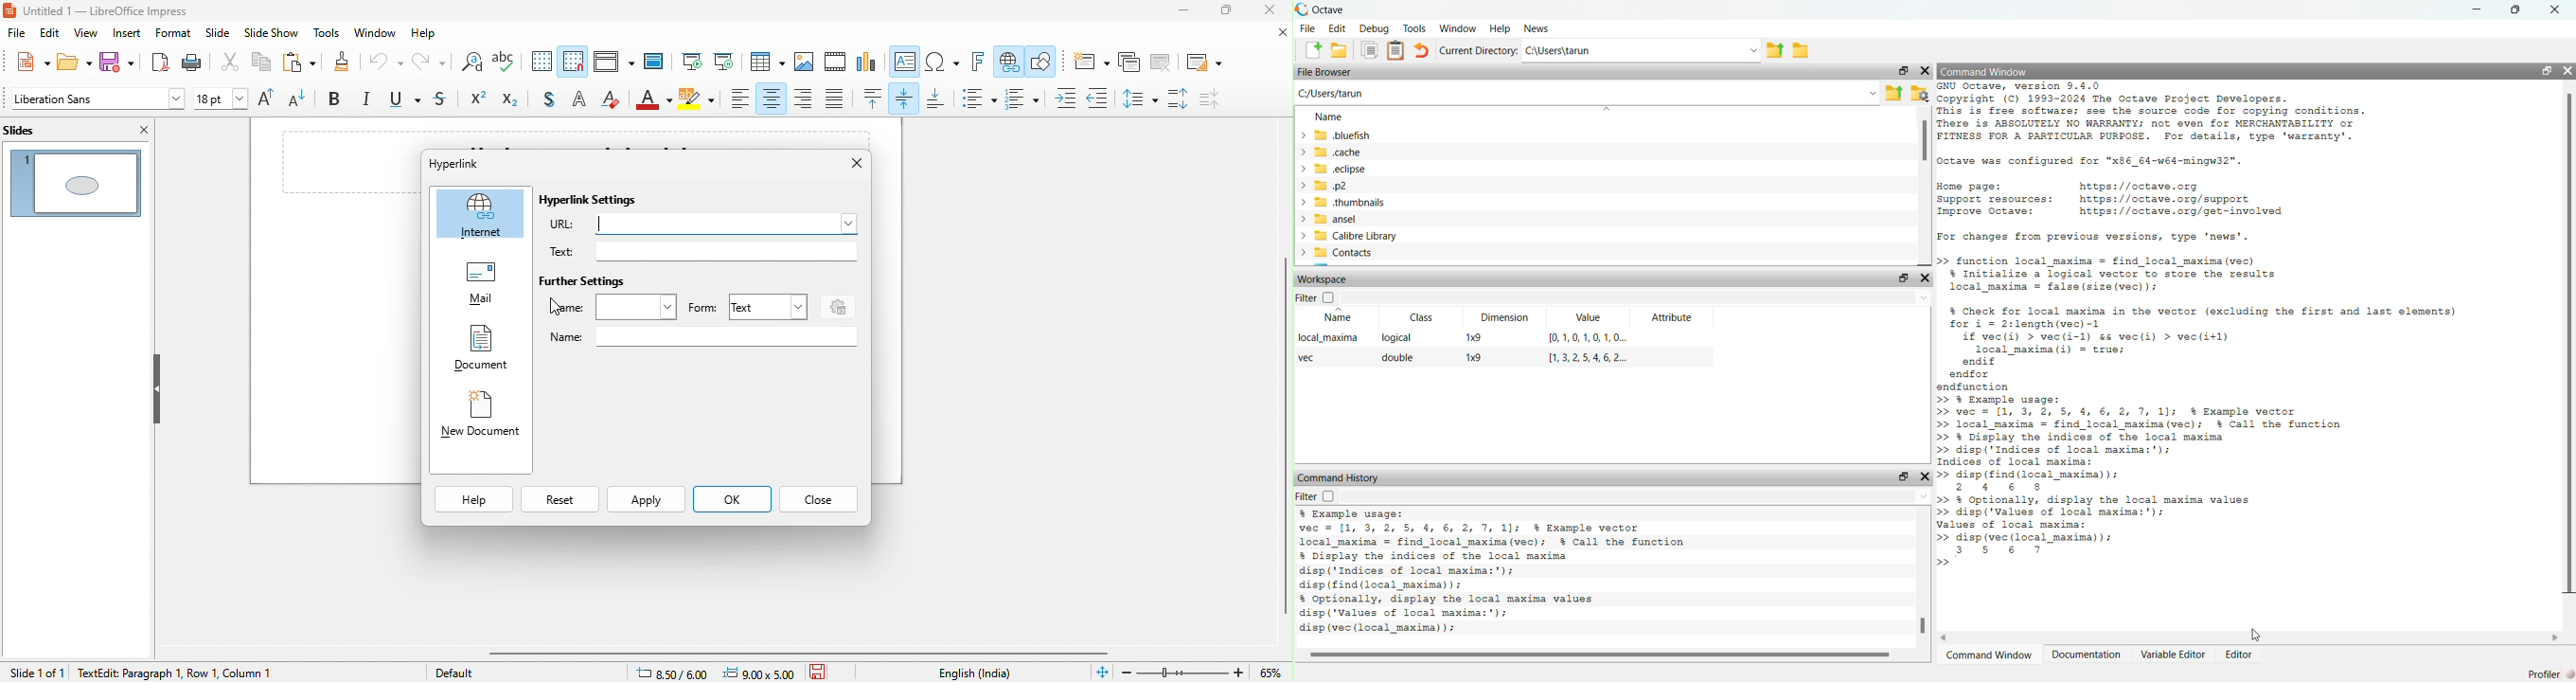 This screenshot has height=700, width=2576. I want to click on justified, so click(836, 99).